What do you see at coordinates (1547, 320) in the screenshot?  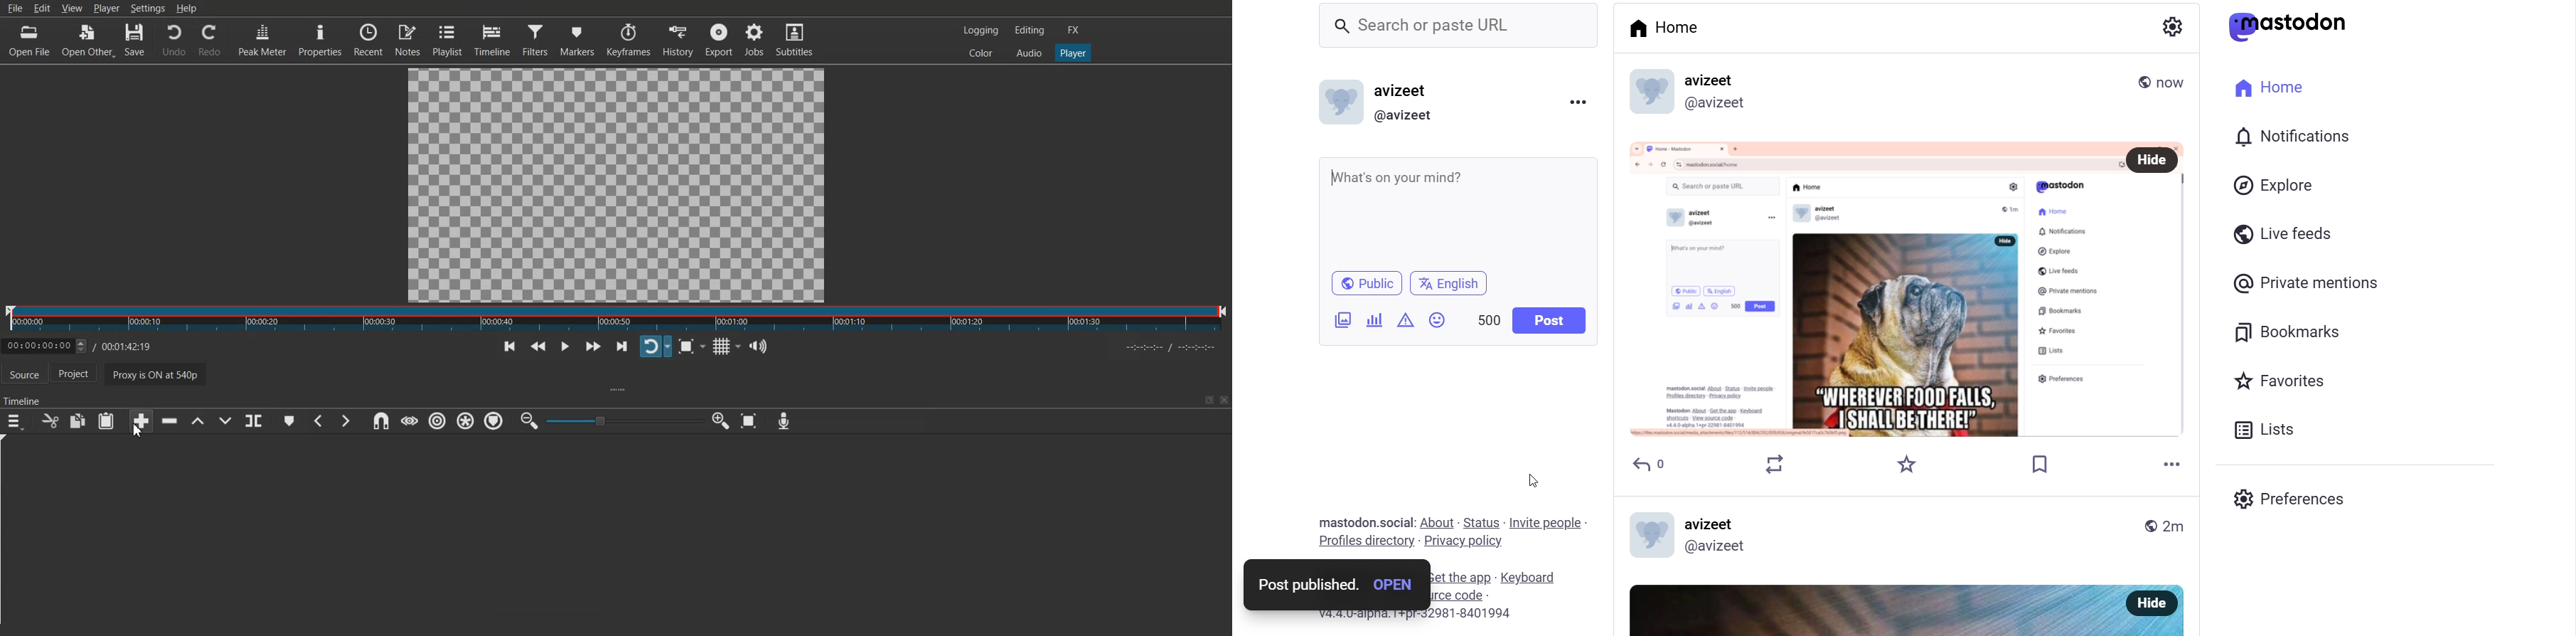 I see `post` at bounding box center [1547, 320].